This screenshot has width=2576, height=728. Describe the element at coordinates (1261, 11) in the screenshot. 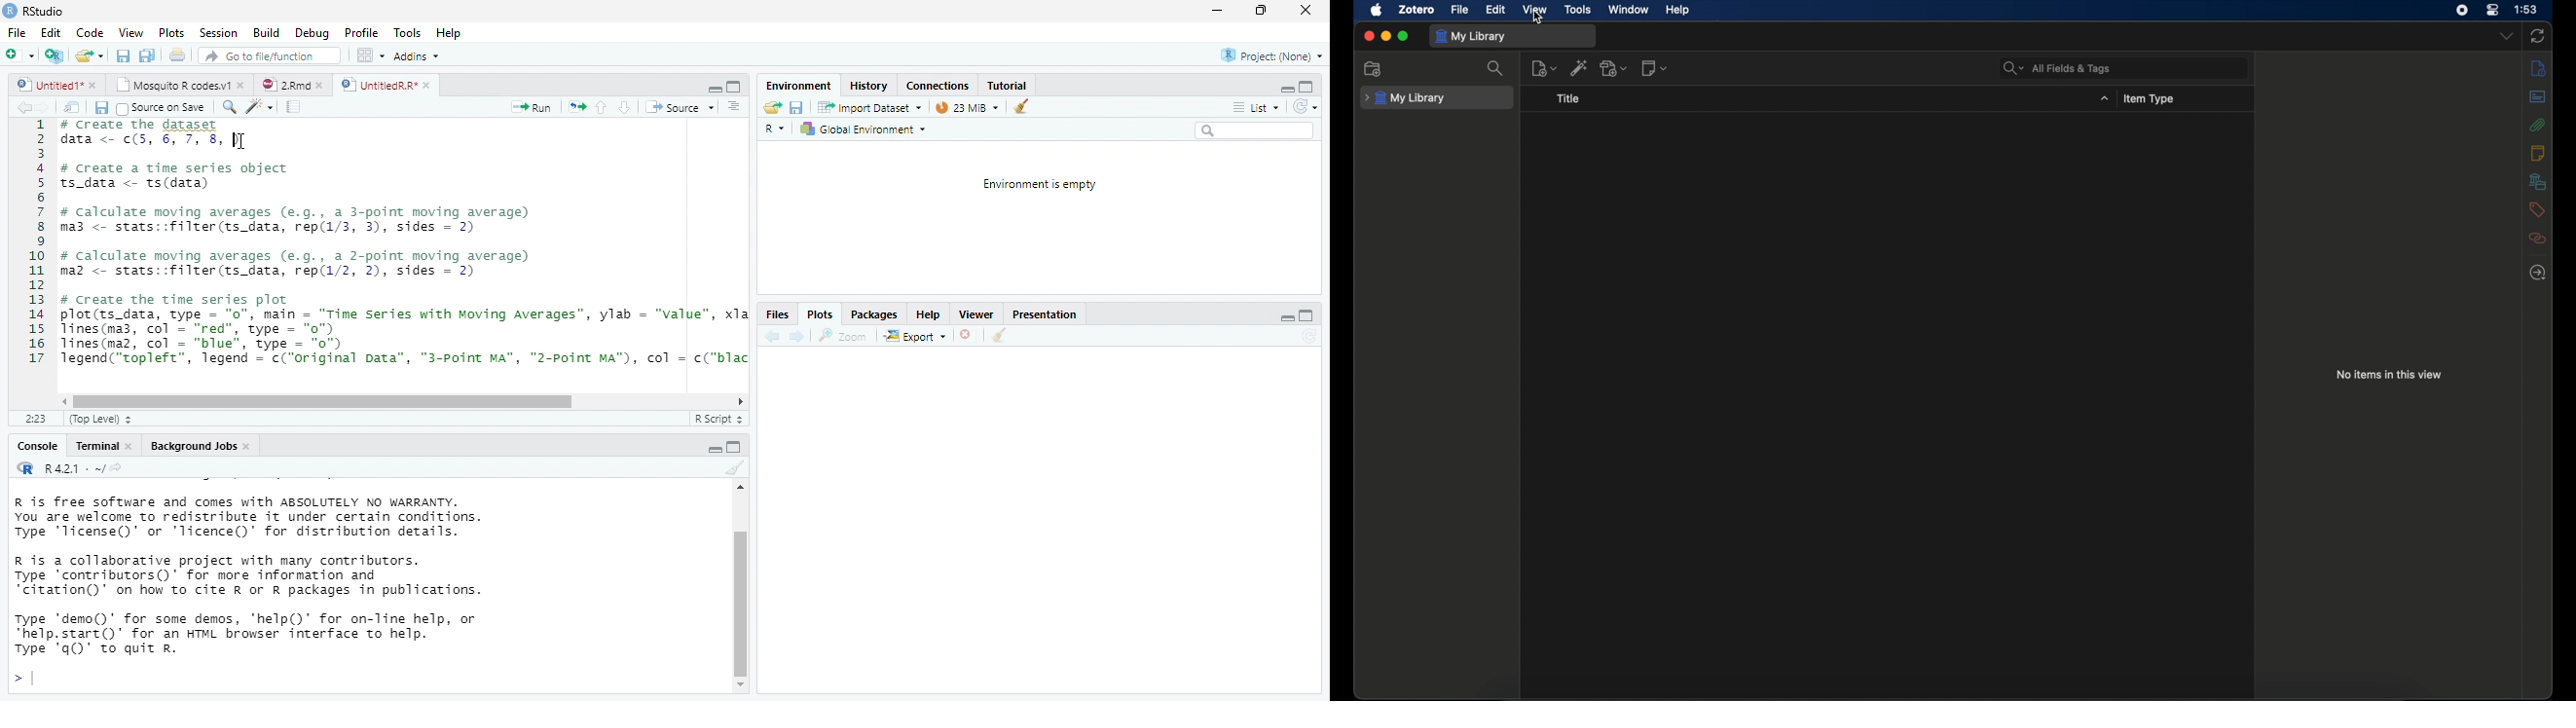

I see `maximize` at that location.